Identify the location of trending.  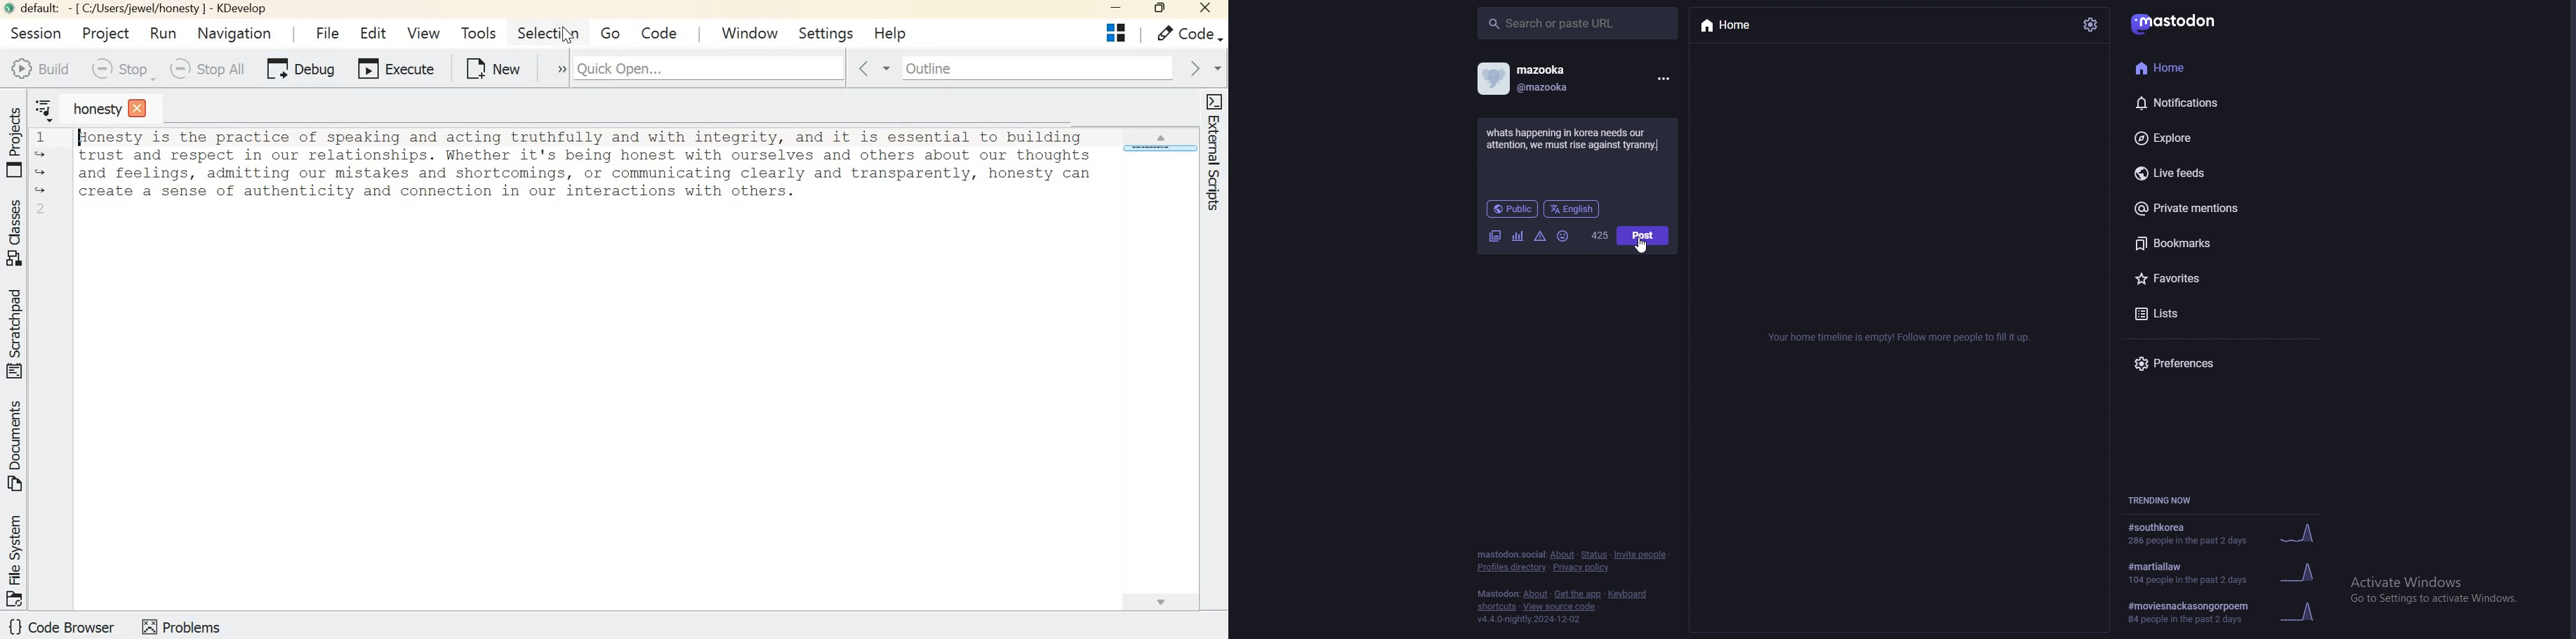
(2225, 612).